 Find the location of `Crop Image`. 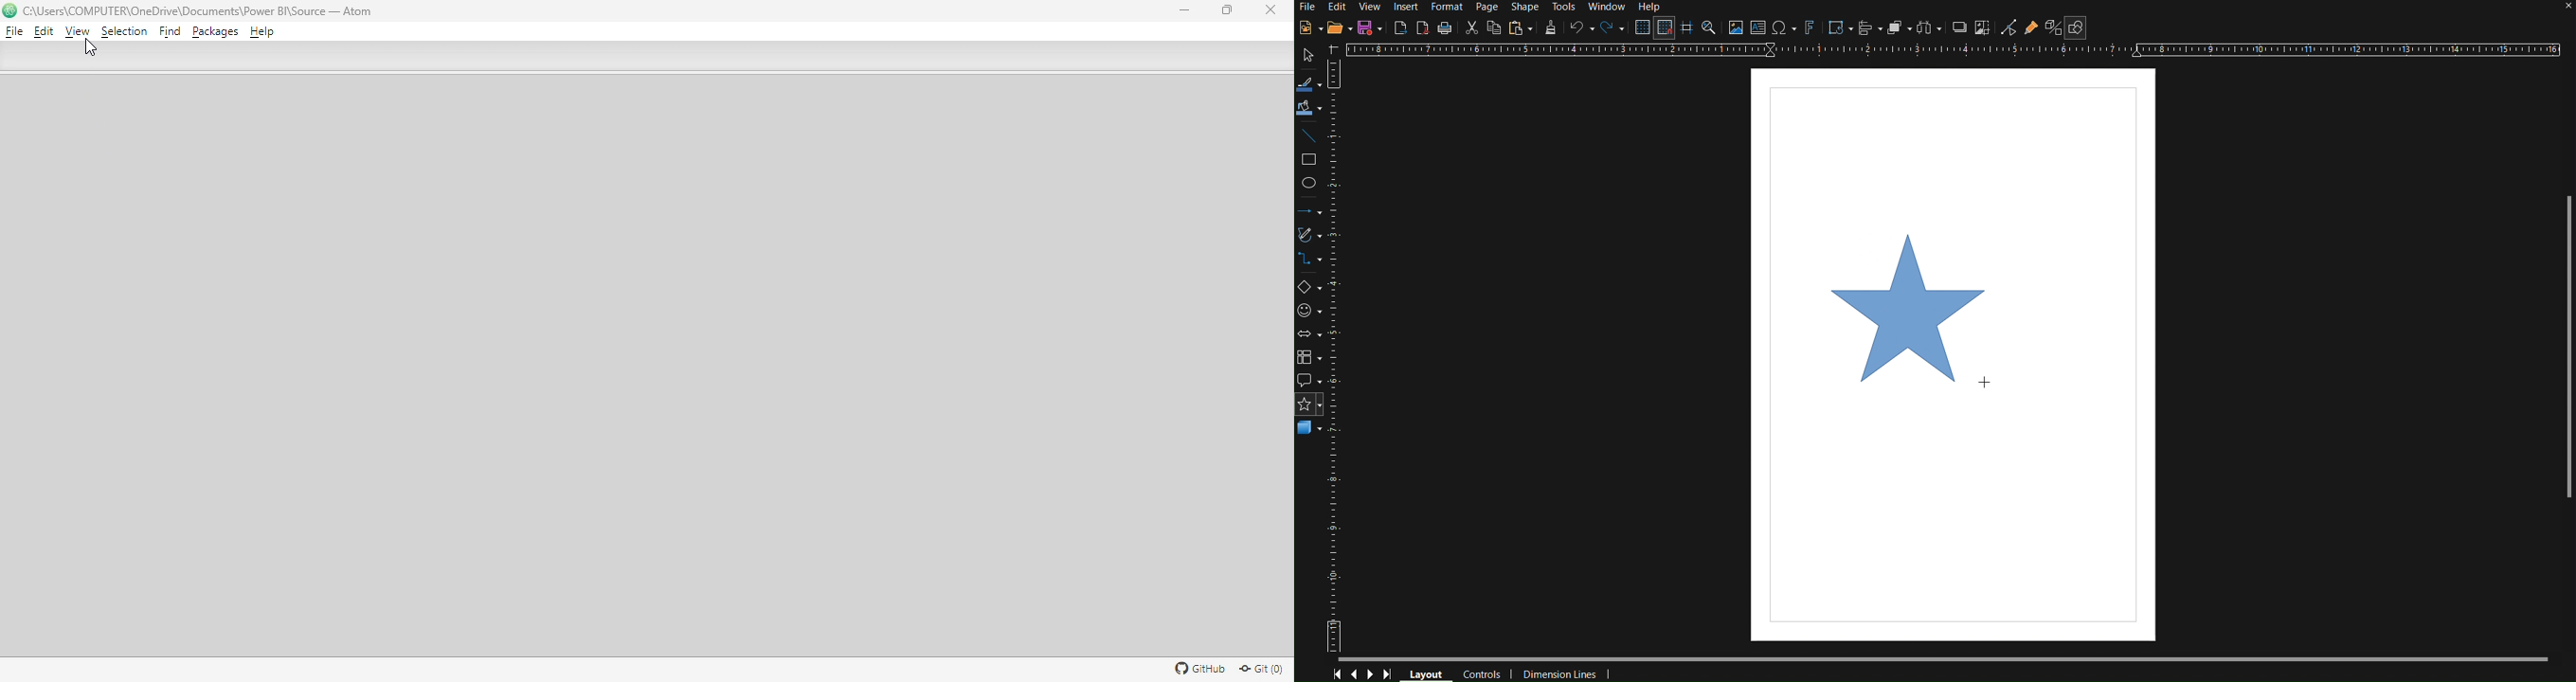

Crop Image is located at coordinates (1984, 29).